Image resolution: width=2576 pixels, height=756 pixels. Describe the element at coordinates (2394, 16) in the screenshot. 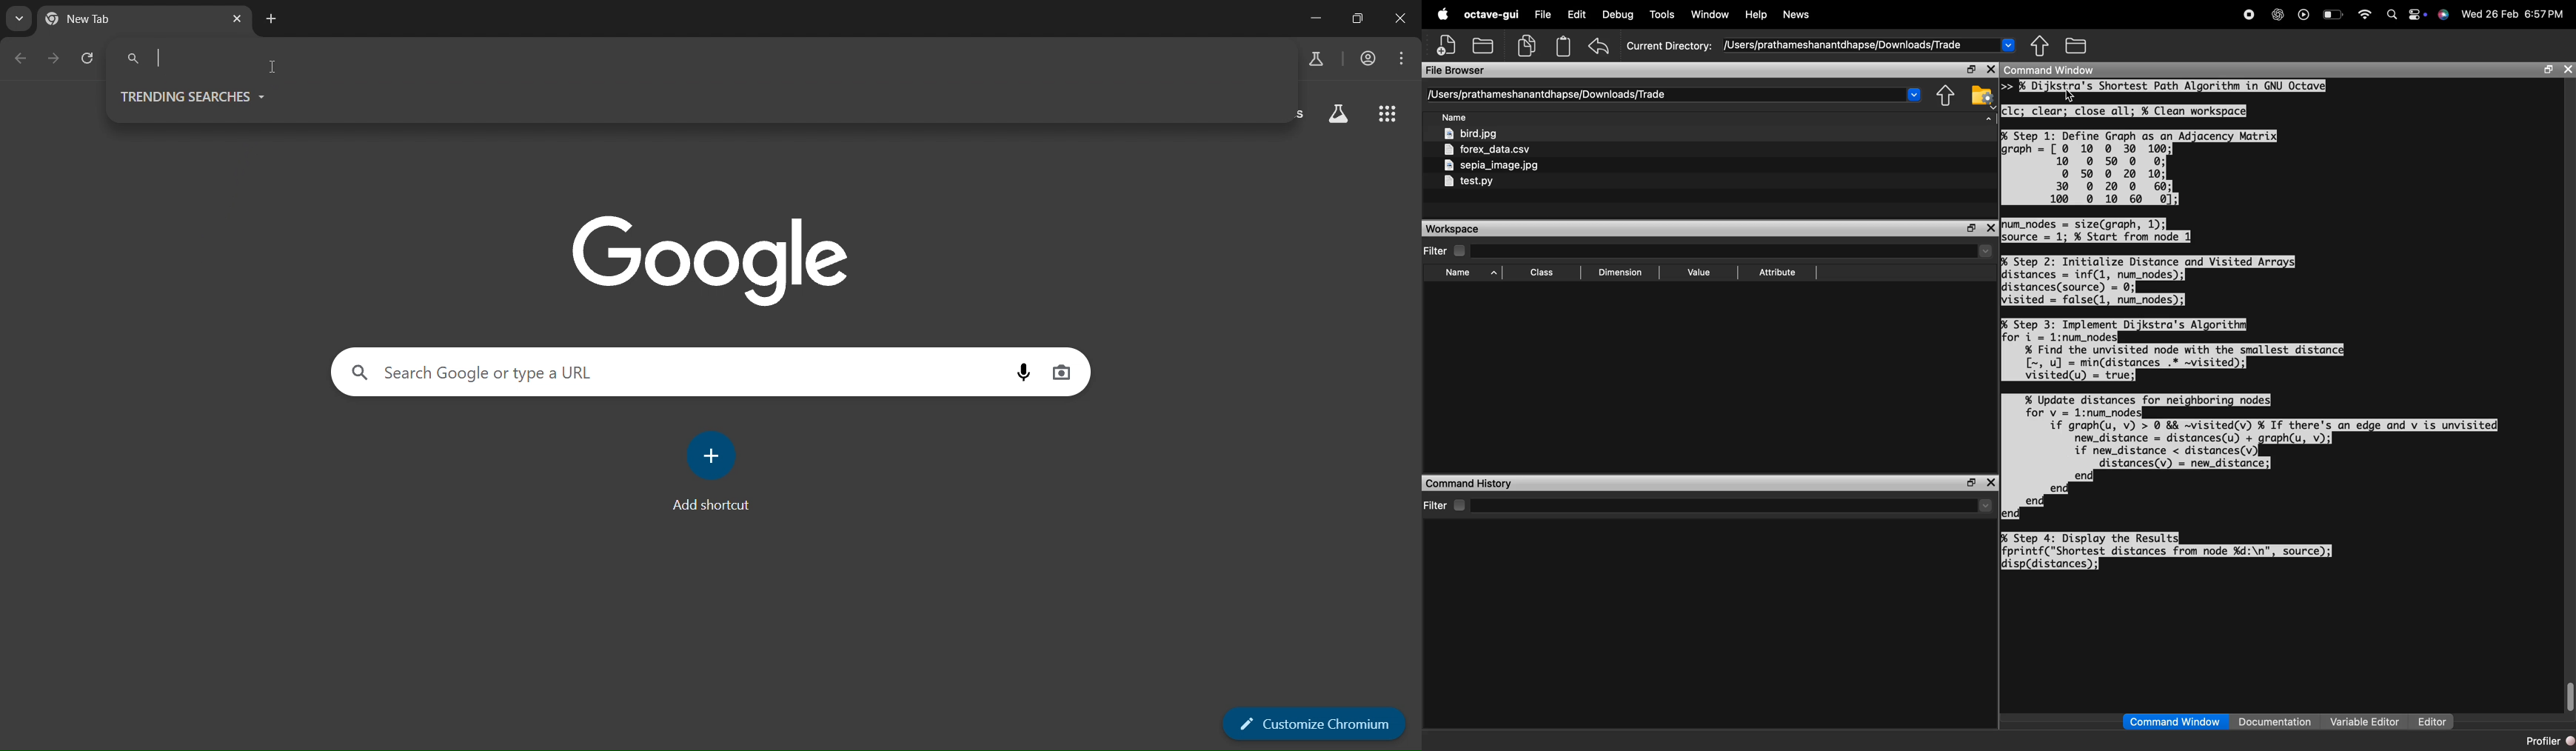

I see `search` at that location.